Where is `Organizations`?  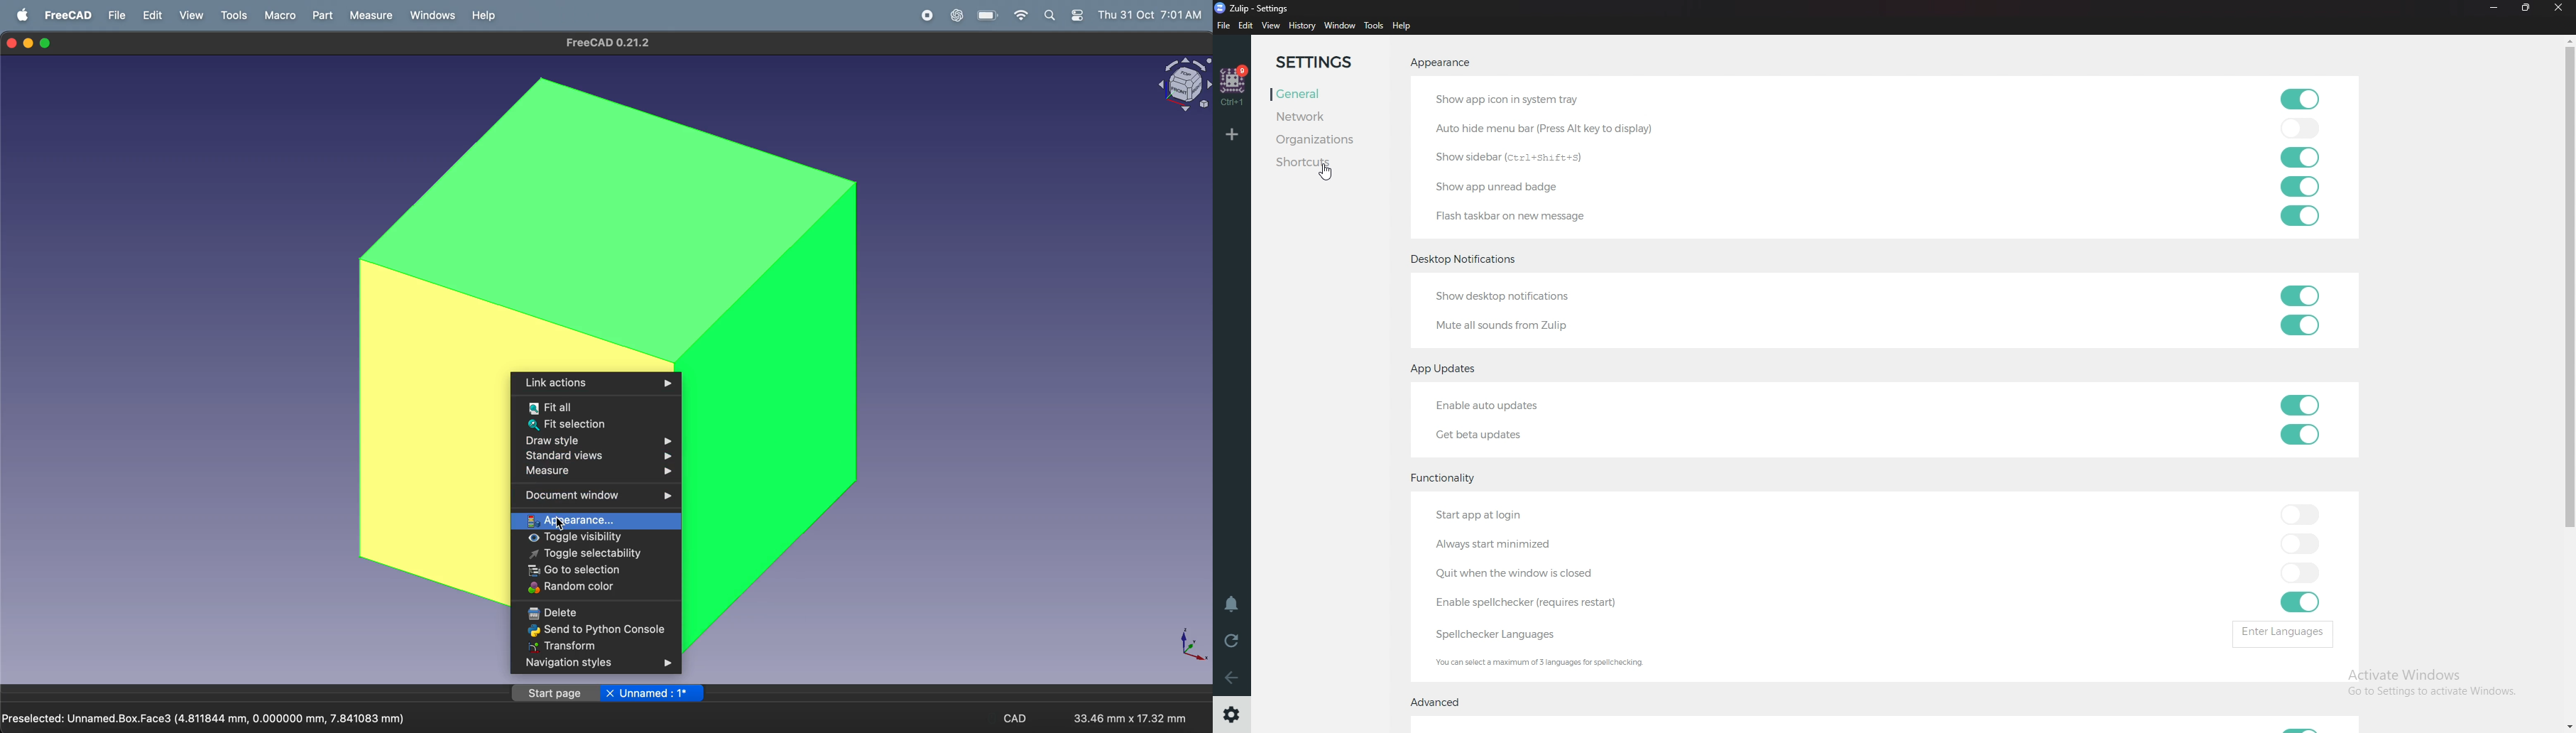 Organizations is located at coordinates (1333, 141).